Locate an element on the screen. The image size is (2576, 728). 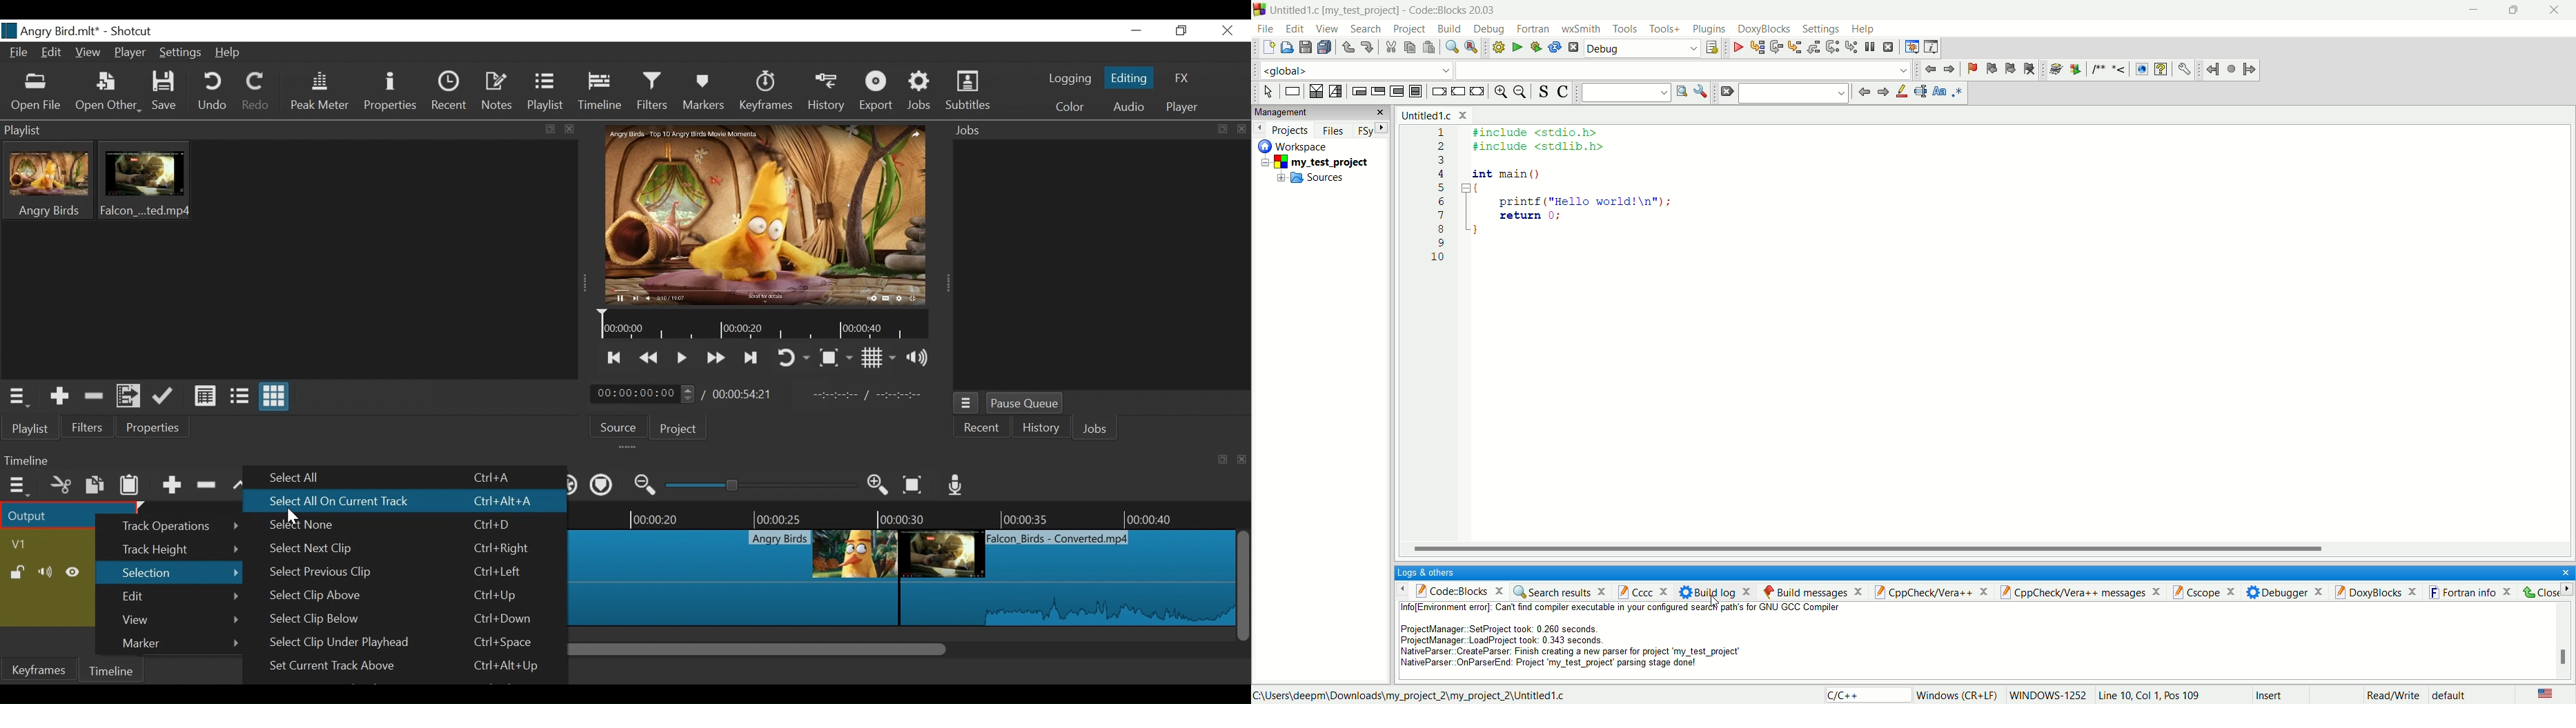
In point is located at coordinates (873, 396).